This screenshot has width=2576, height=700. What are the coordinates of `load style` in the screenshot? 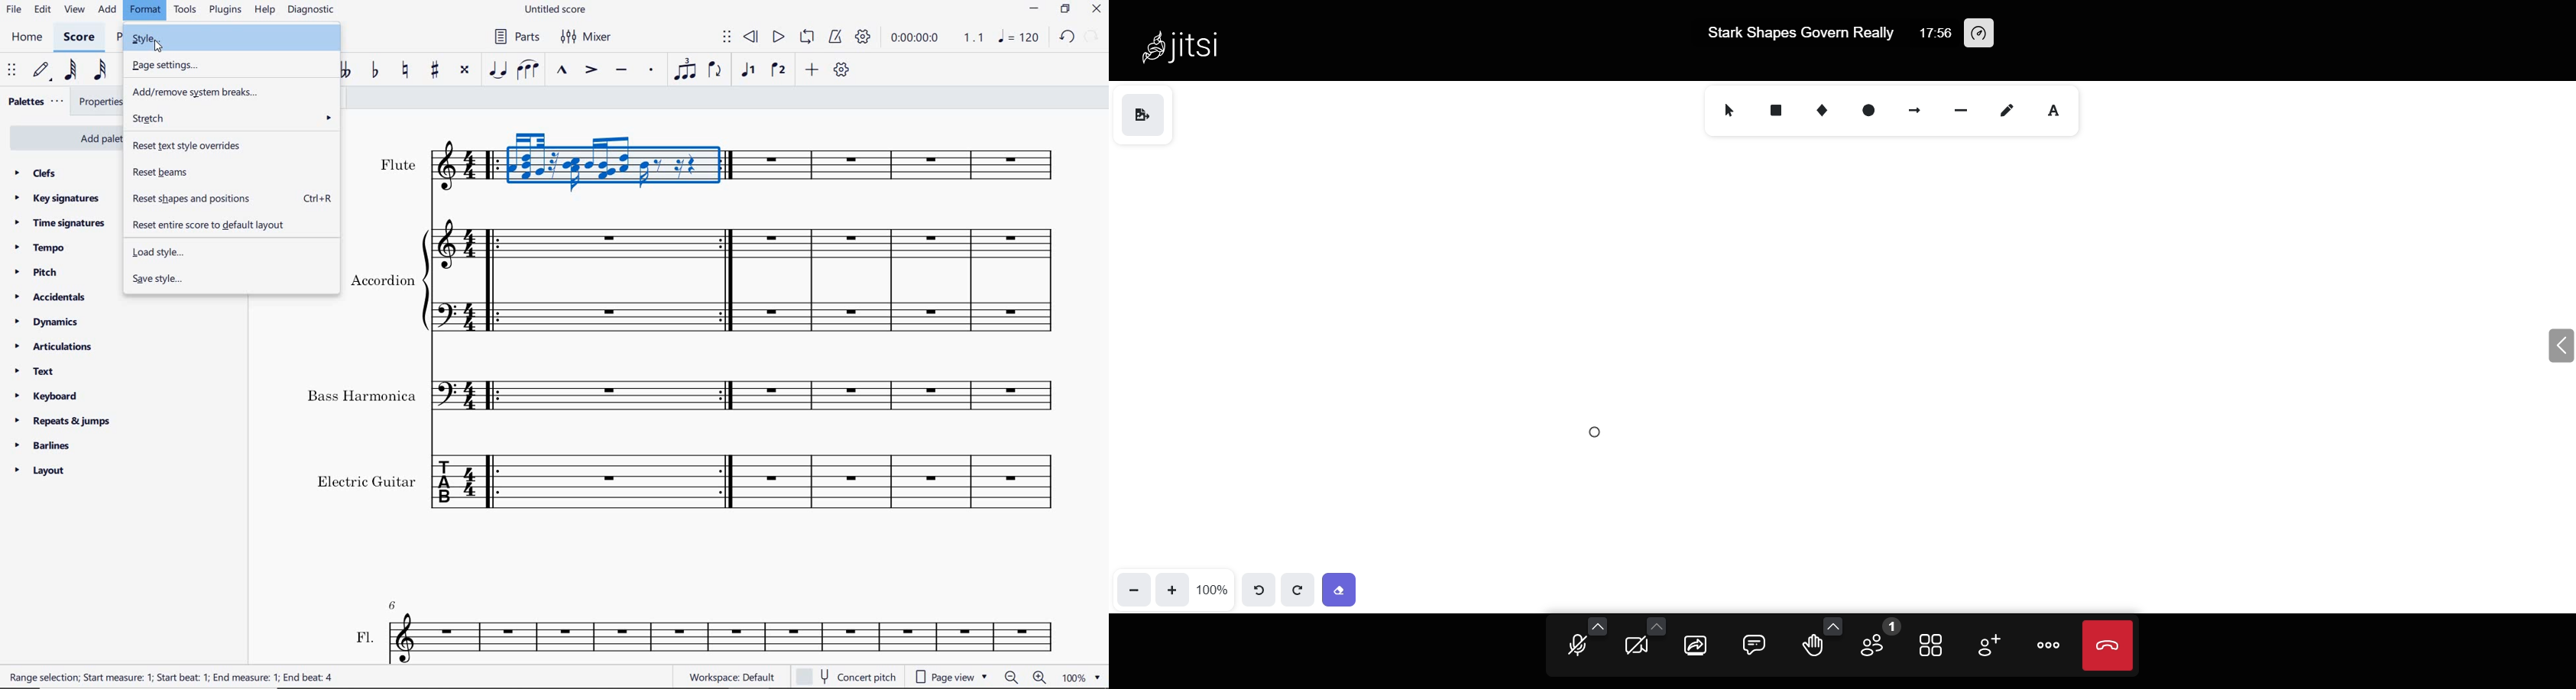 It's located at (231, 252).